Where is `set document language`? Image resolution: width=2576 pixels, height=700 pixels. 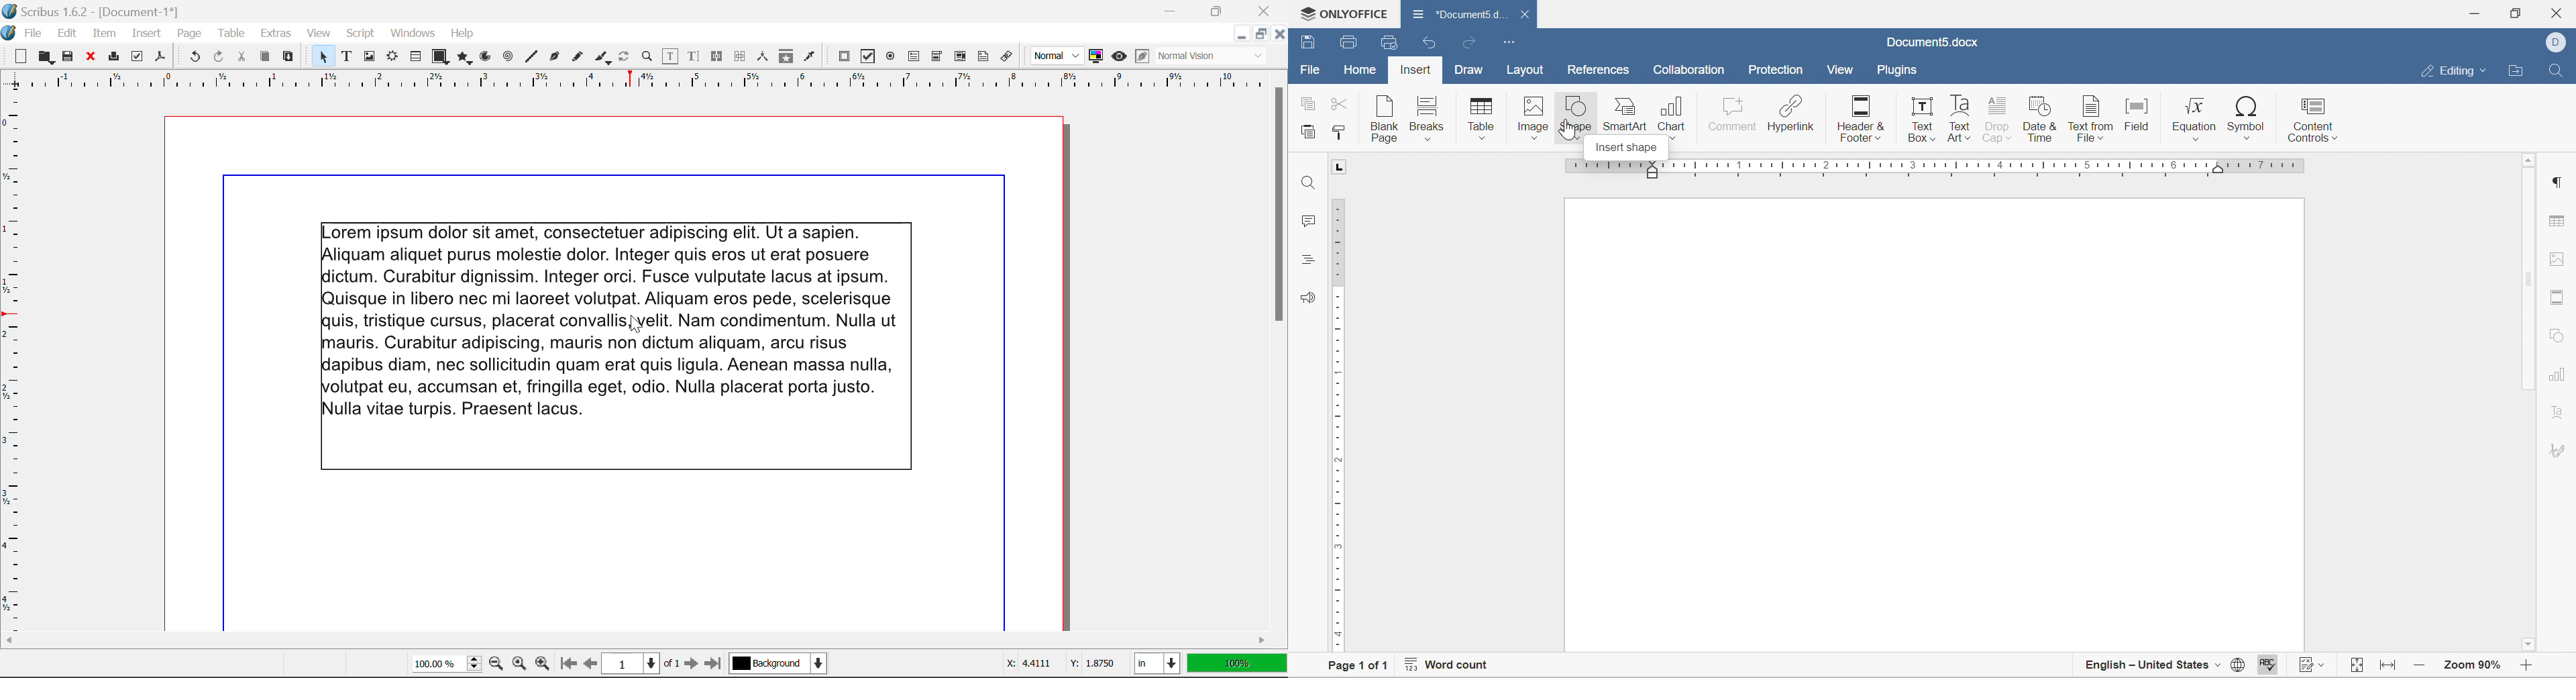 set document language is located at coordinates (2240, 667).